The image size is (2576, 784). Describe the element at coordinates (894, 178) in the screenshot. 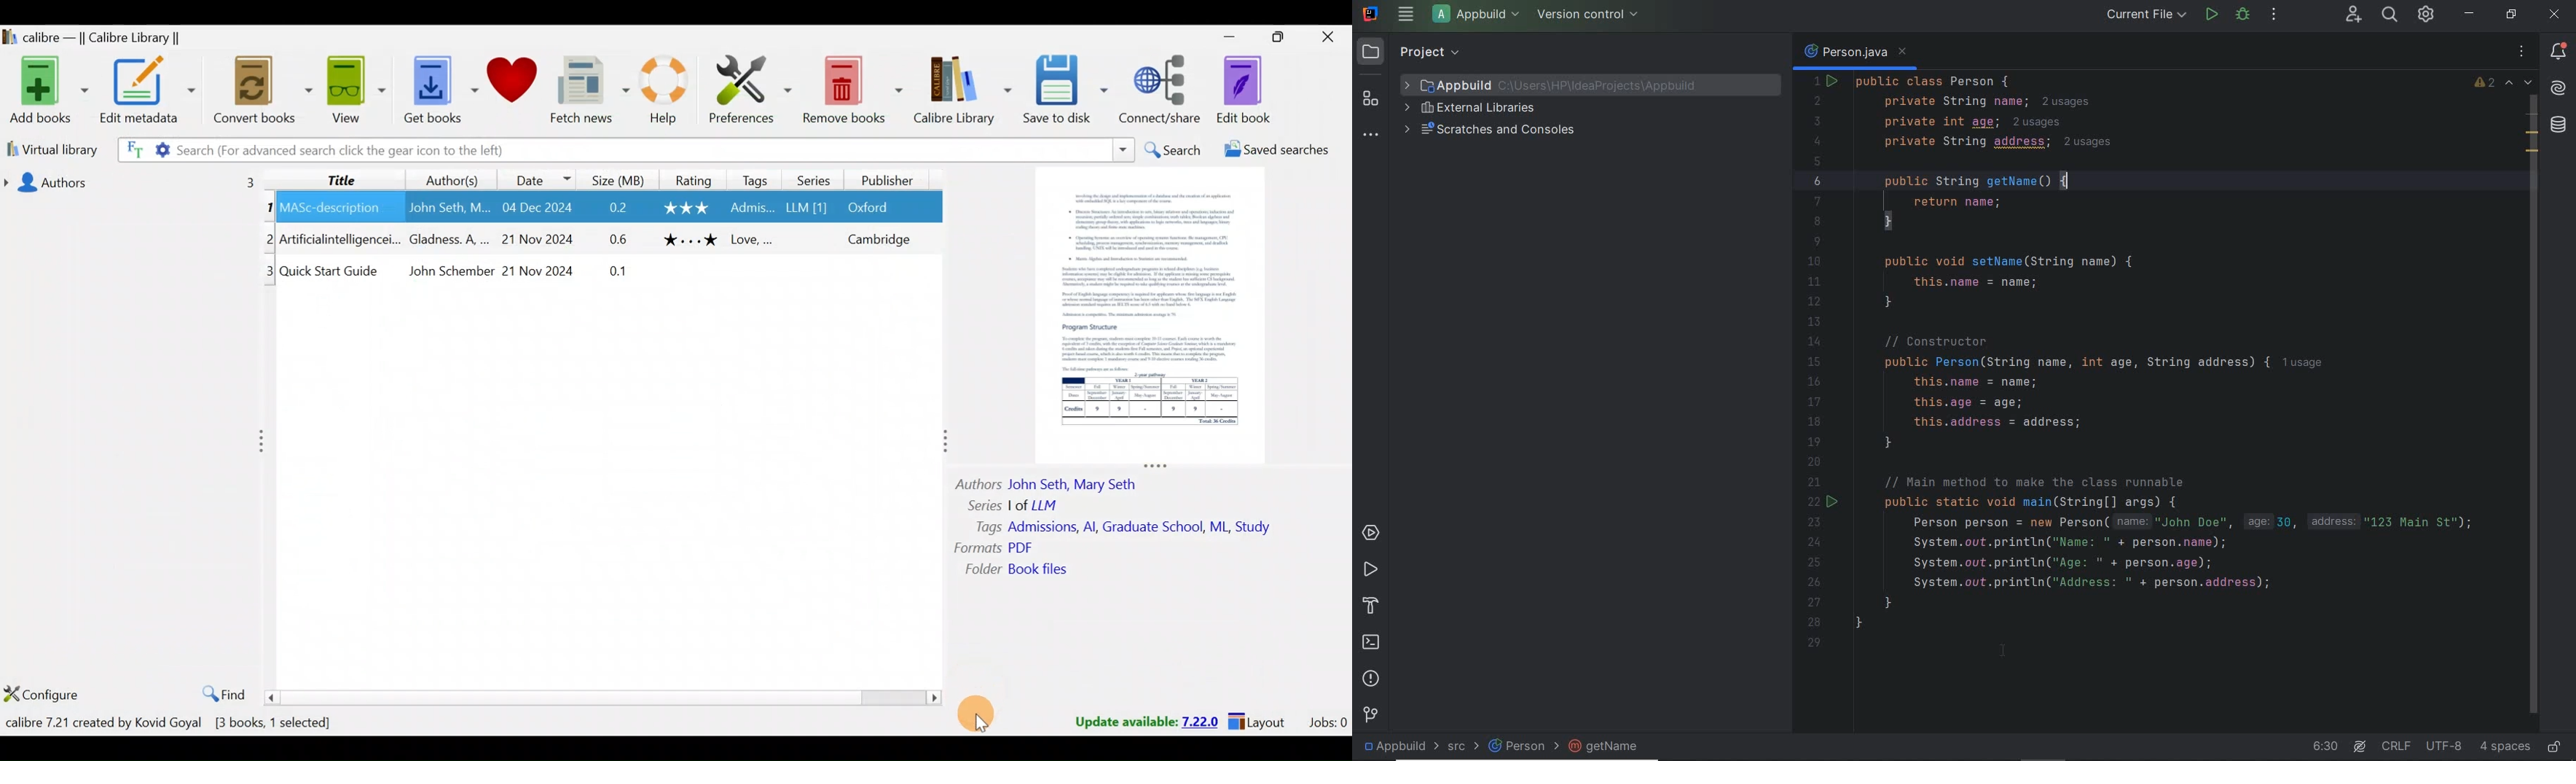

I see `Publisher` at that location.